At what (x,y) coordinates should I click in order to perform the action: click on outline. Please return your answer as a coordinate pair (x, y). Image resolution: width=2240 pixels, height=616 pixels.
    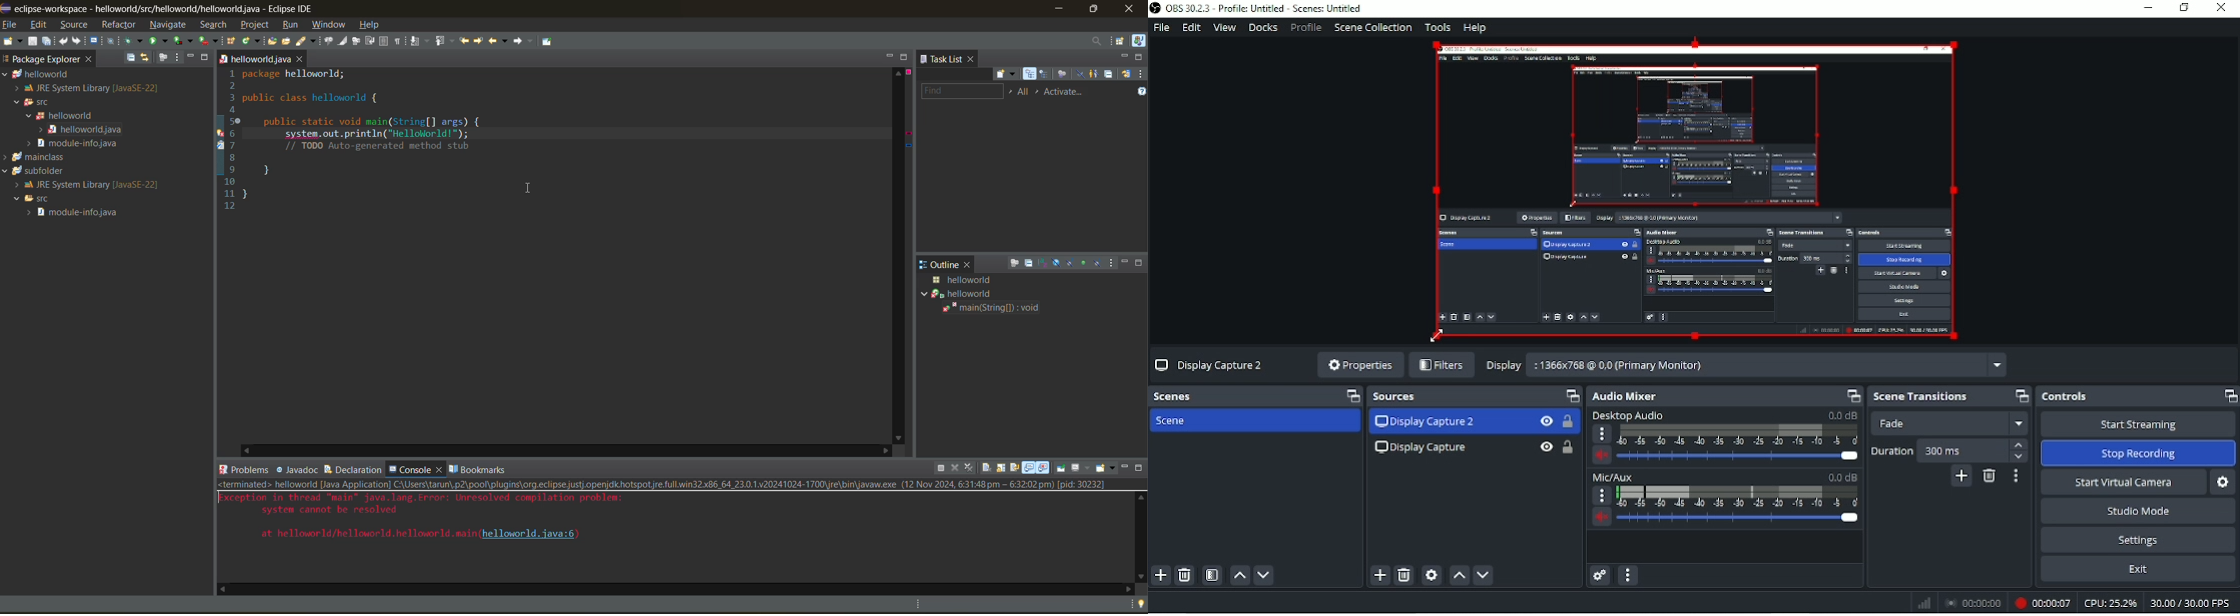
    Looking at the image, I should click on (942, 264).